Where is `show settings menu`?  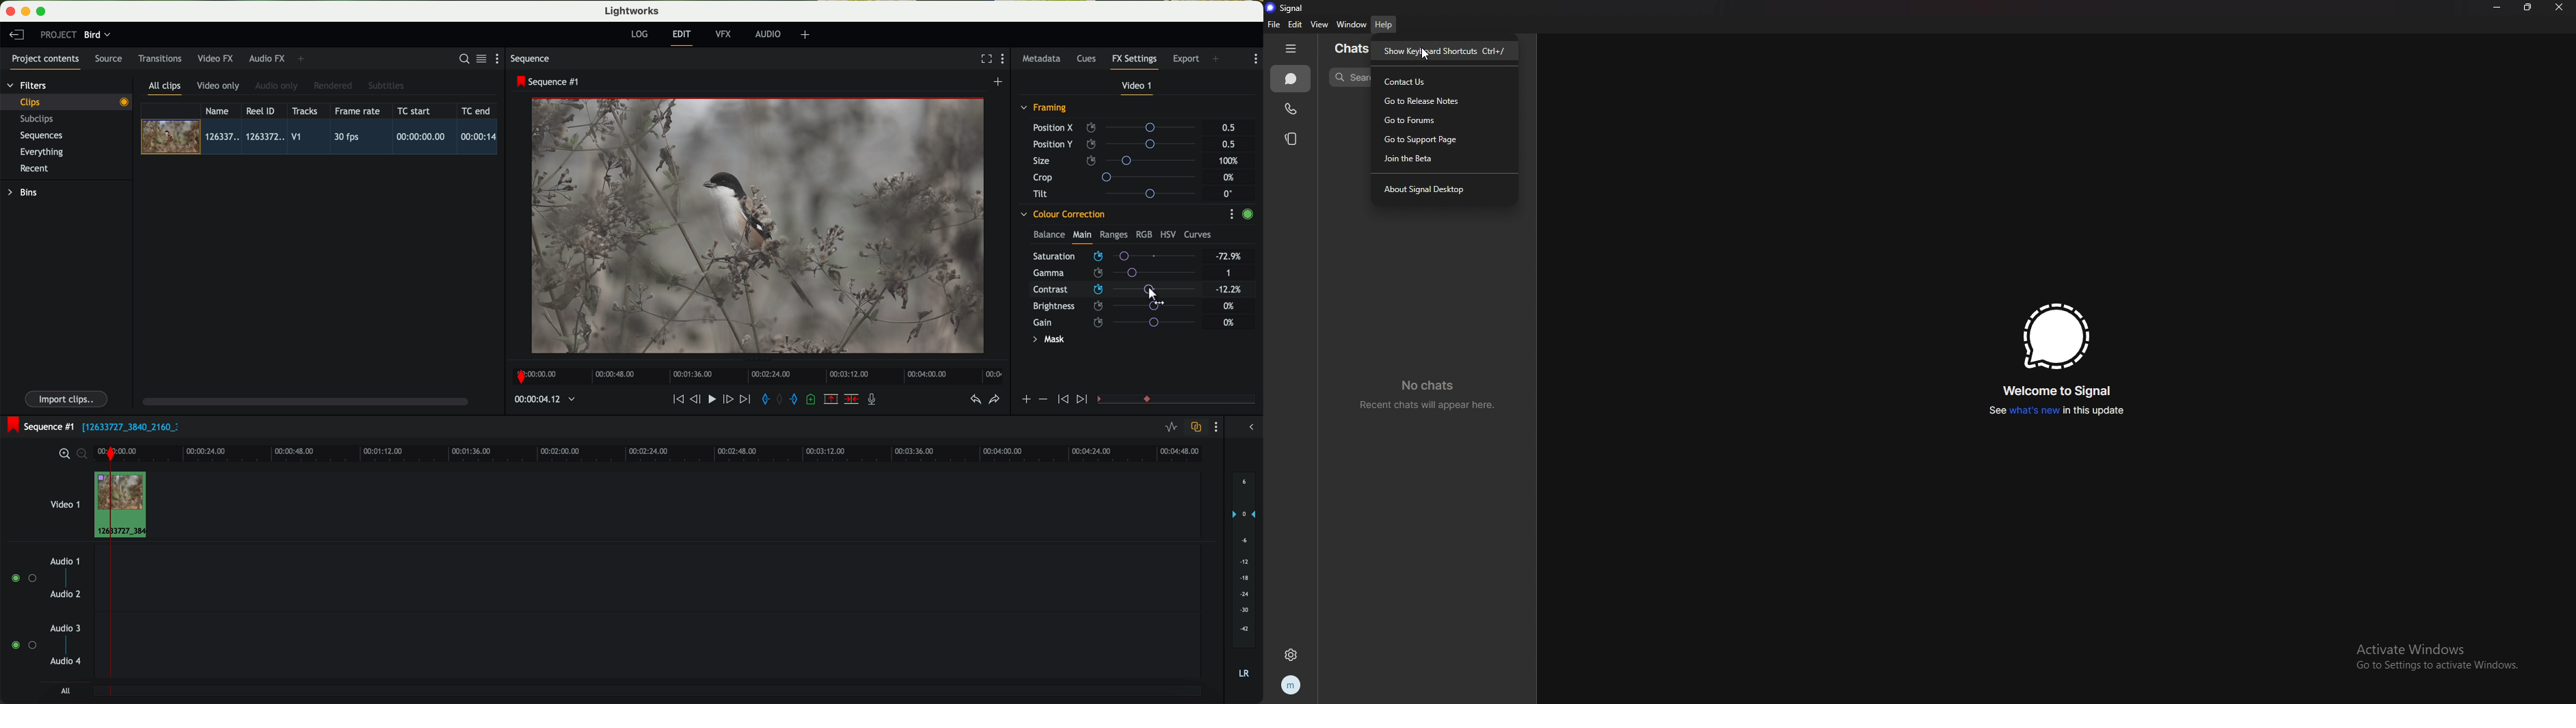
show settings menu is located at coordinates (1005, 60).